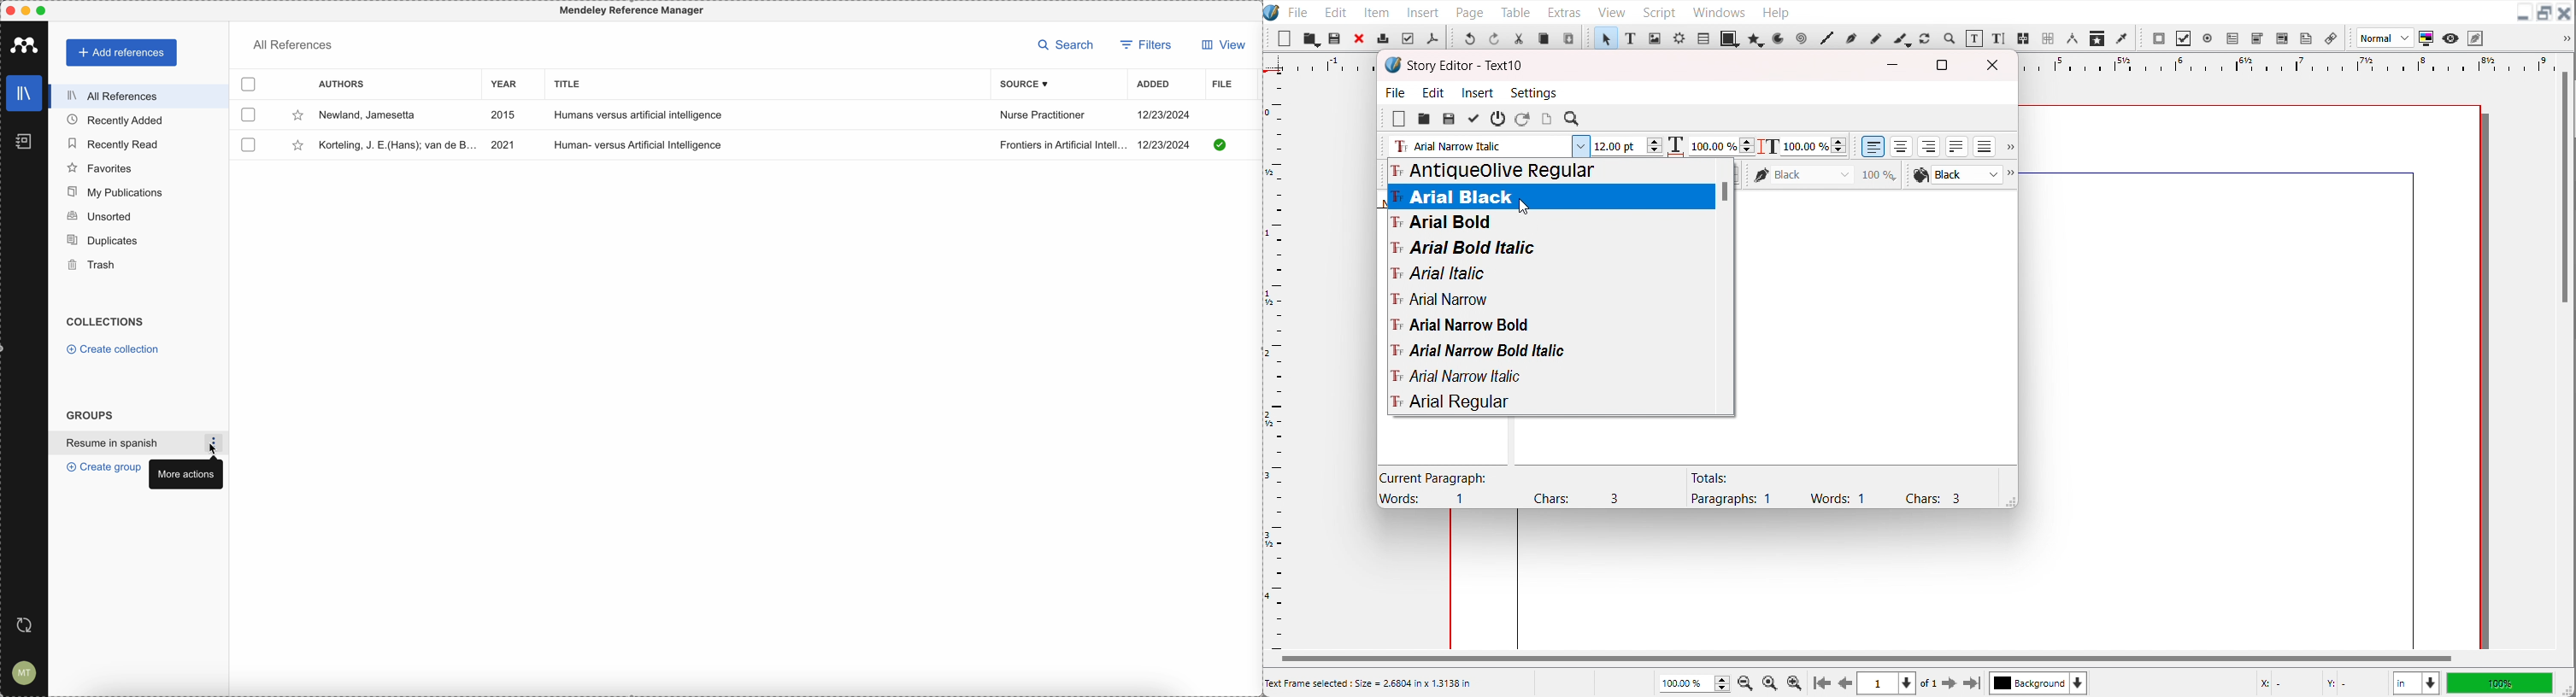 Image resolution: width=2576 pixels, height=700 pixels. Describe the element at coordinates (1311, 38) in the screenshot. I see `Save` at that location.